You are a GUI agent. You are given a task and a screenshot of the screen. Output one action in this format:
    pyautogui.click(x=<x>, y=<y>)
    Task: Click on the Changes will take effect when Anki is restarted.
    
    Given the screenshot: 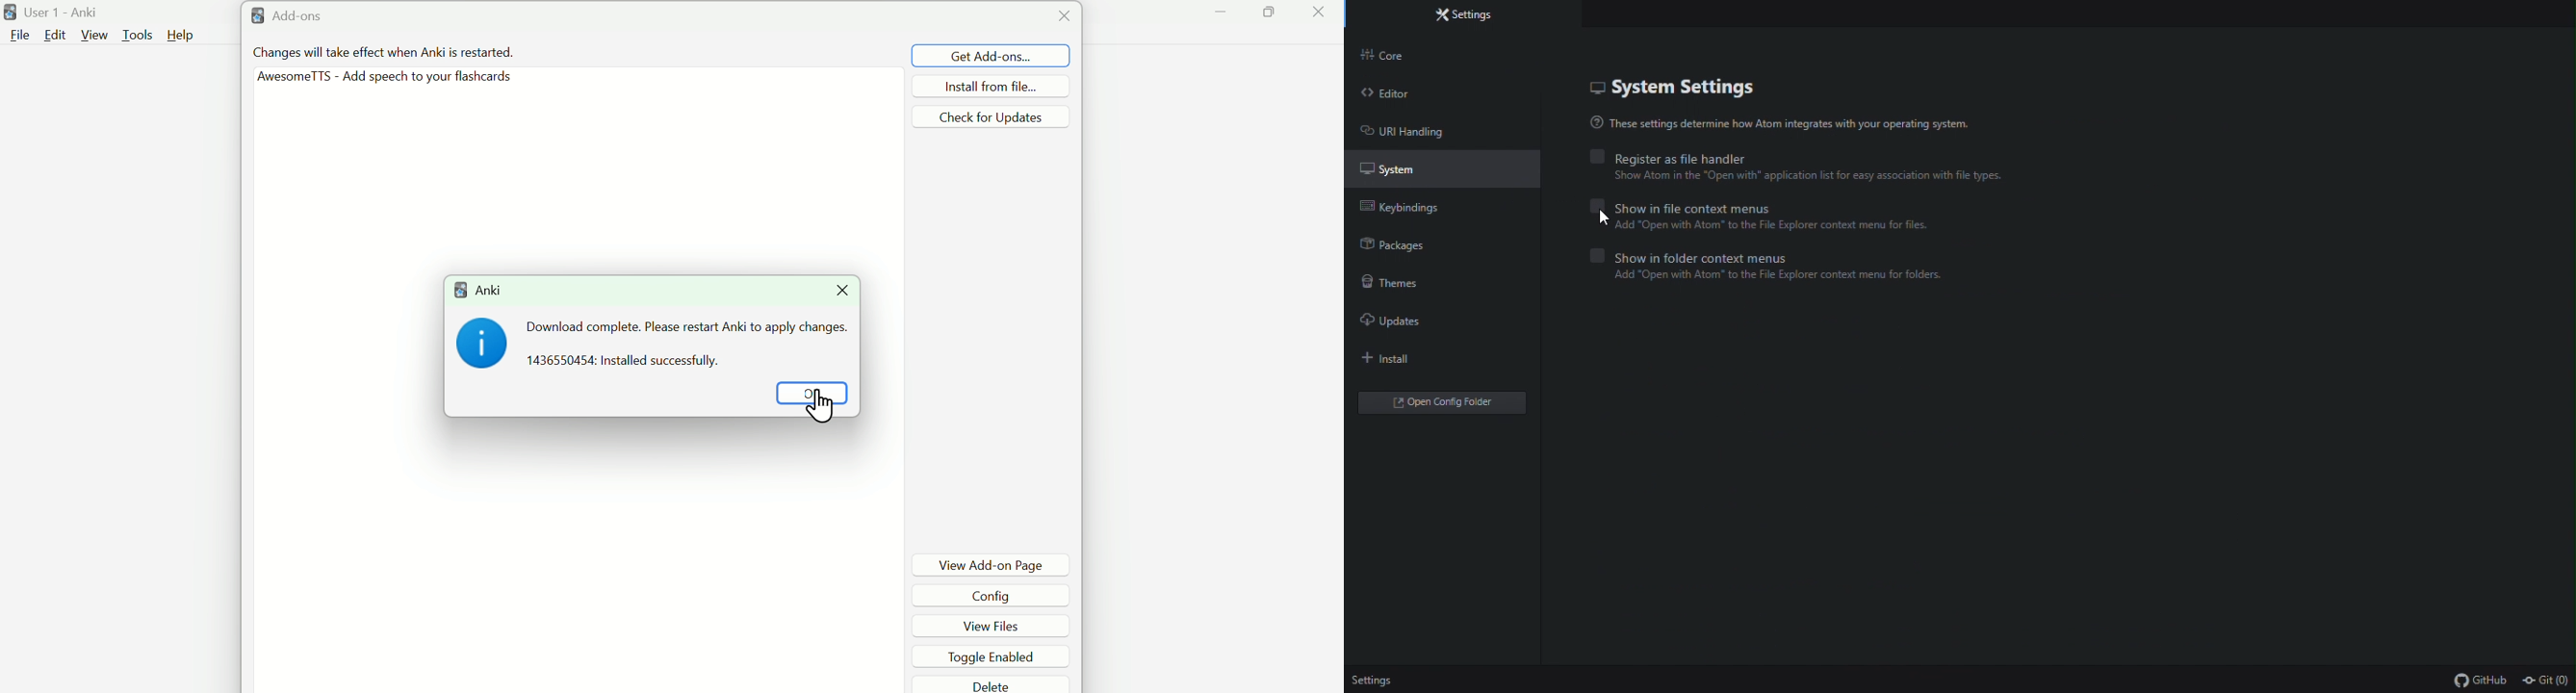 What is the action you would take?
    pyautogui.click(x=382, y=55)
    